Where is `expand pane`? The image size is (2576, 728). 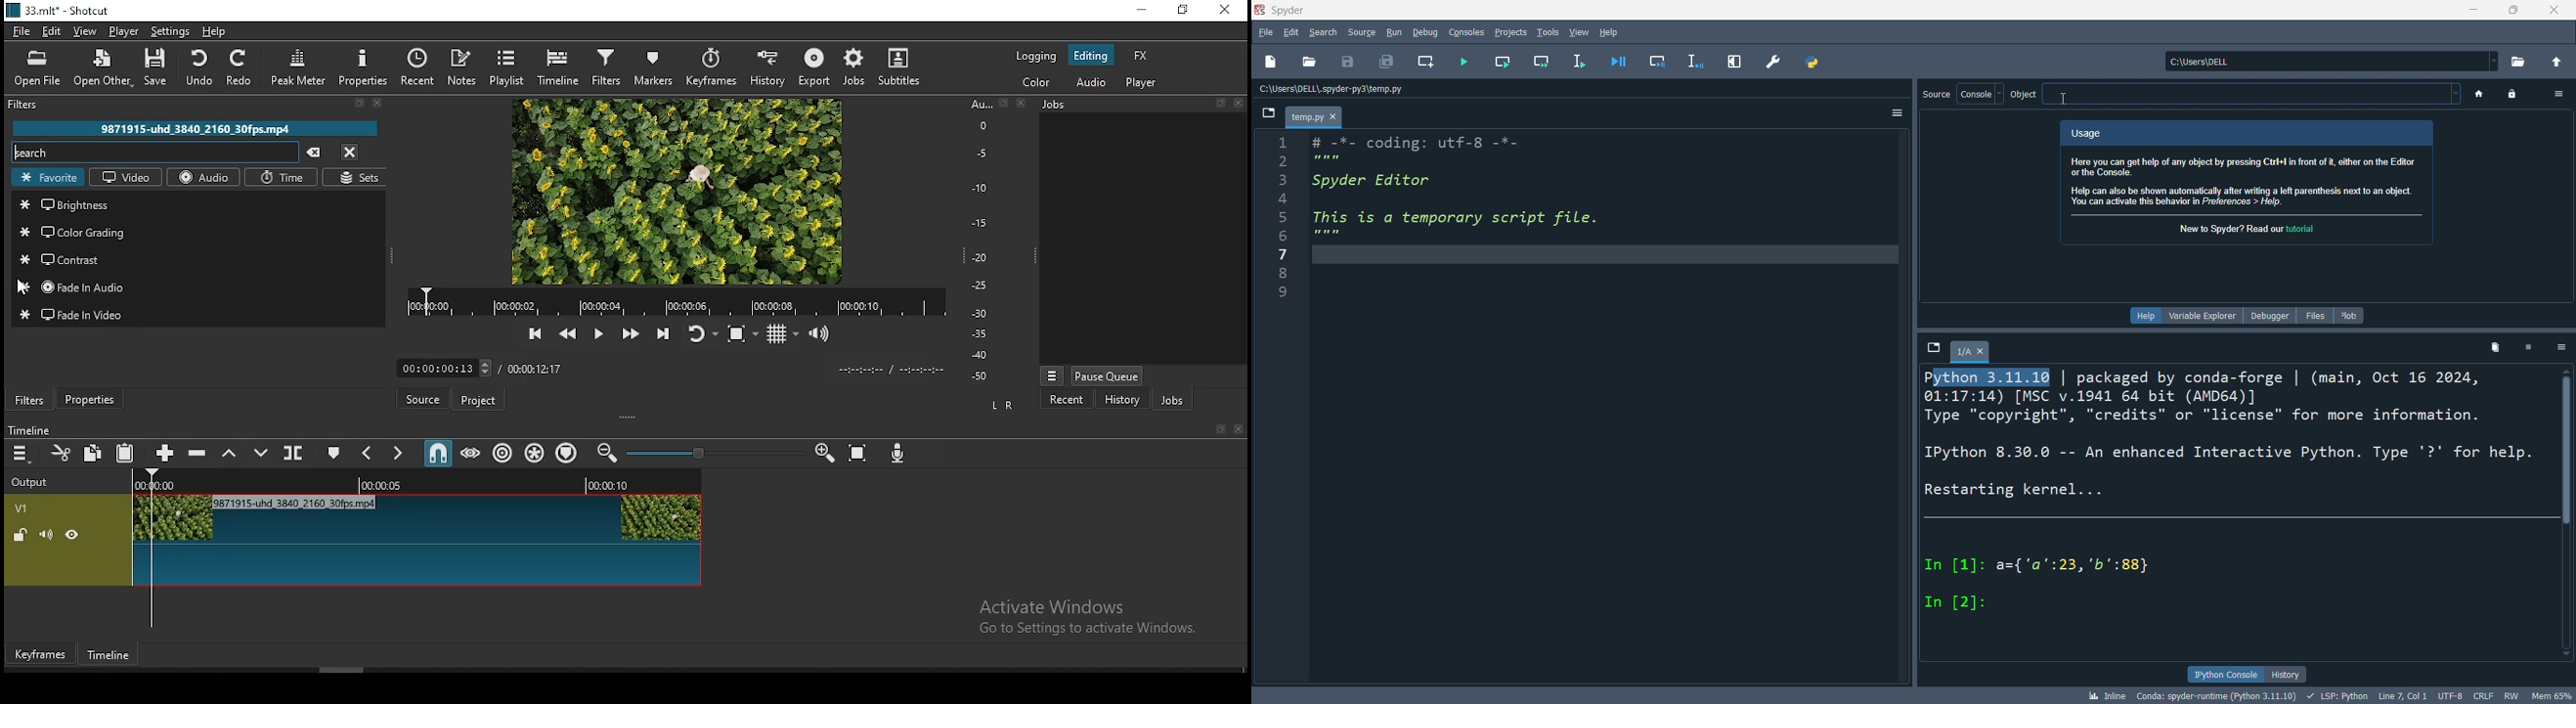
expand pane is located at coordinates (1732, 60).